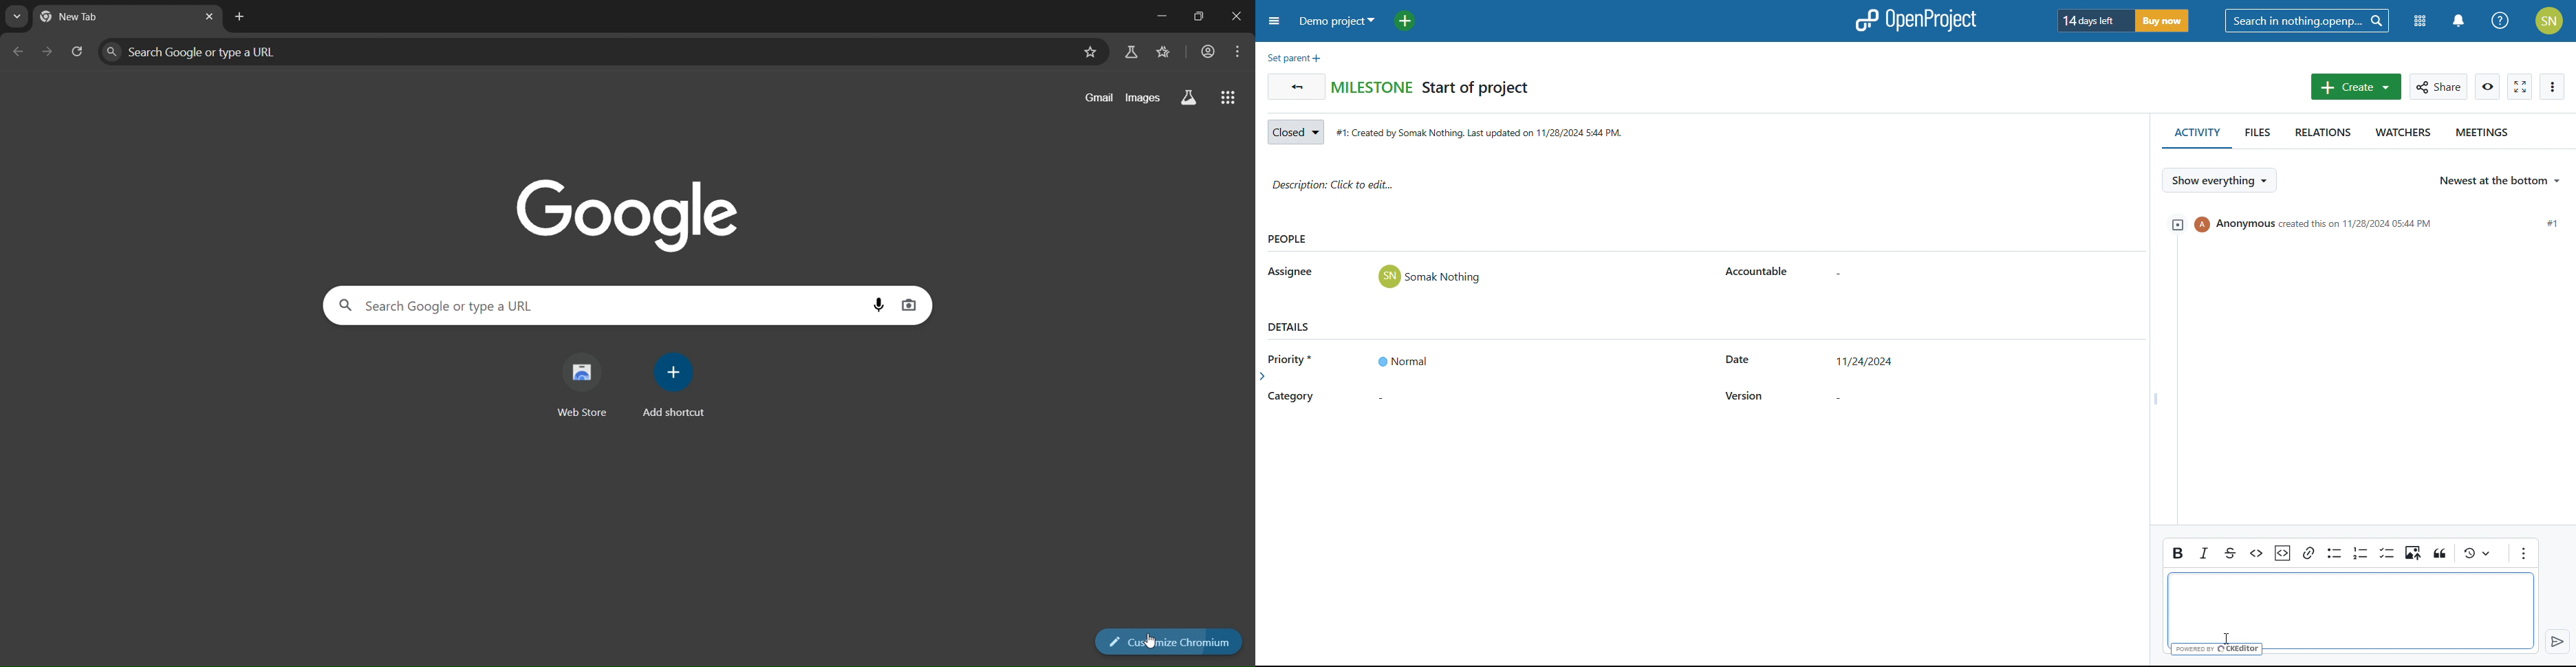  What do you see at coordinates (2255, 137) in the screenshot?
I see `files` at bounding box center [2255, 137].